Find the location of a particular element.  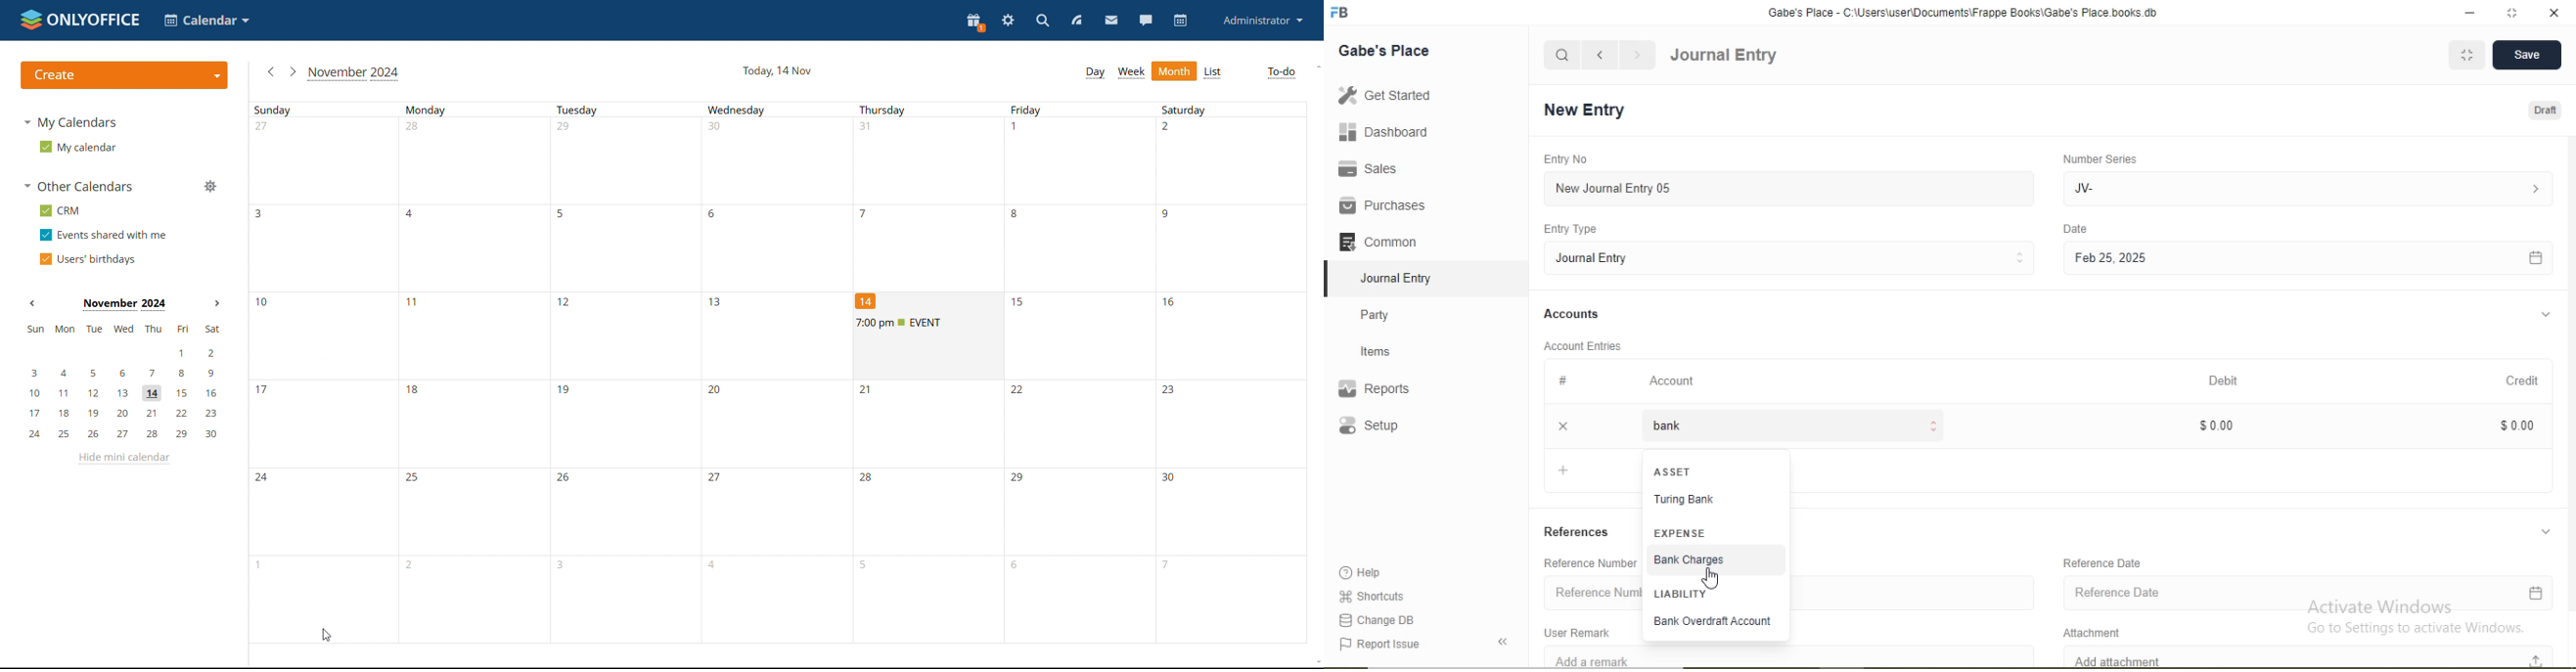

‘Shortcuts is located at coordinates (1374, 595).